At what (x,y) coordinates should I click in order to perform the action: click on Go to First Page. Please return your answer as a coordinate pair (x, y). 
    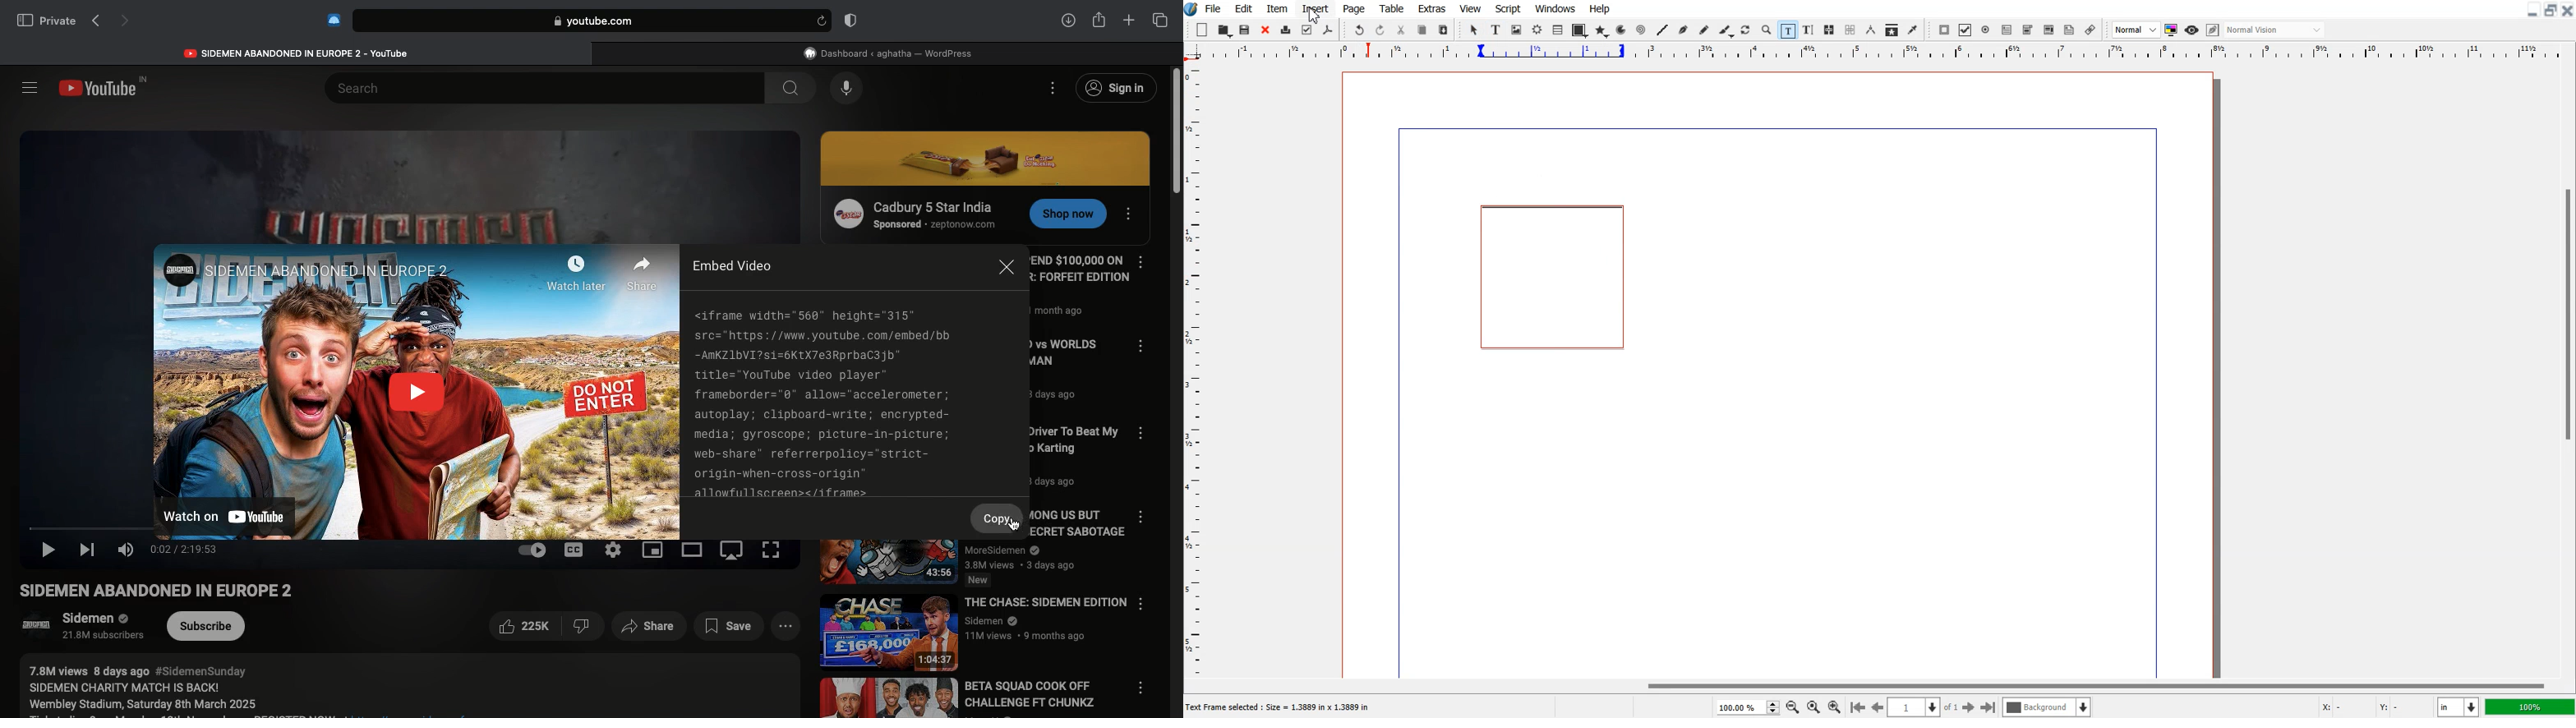
    Looking at the image, I should click on (1857, 706).